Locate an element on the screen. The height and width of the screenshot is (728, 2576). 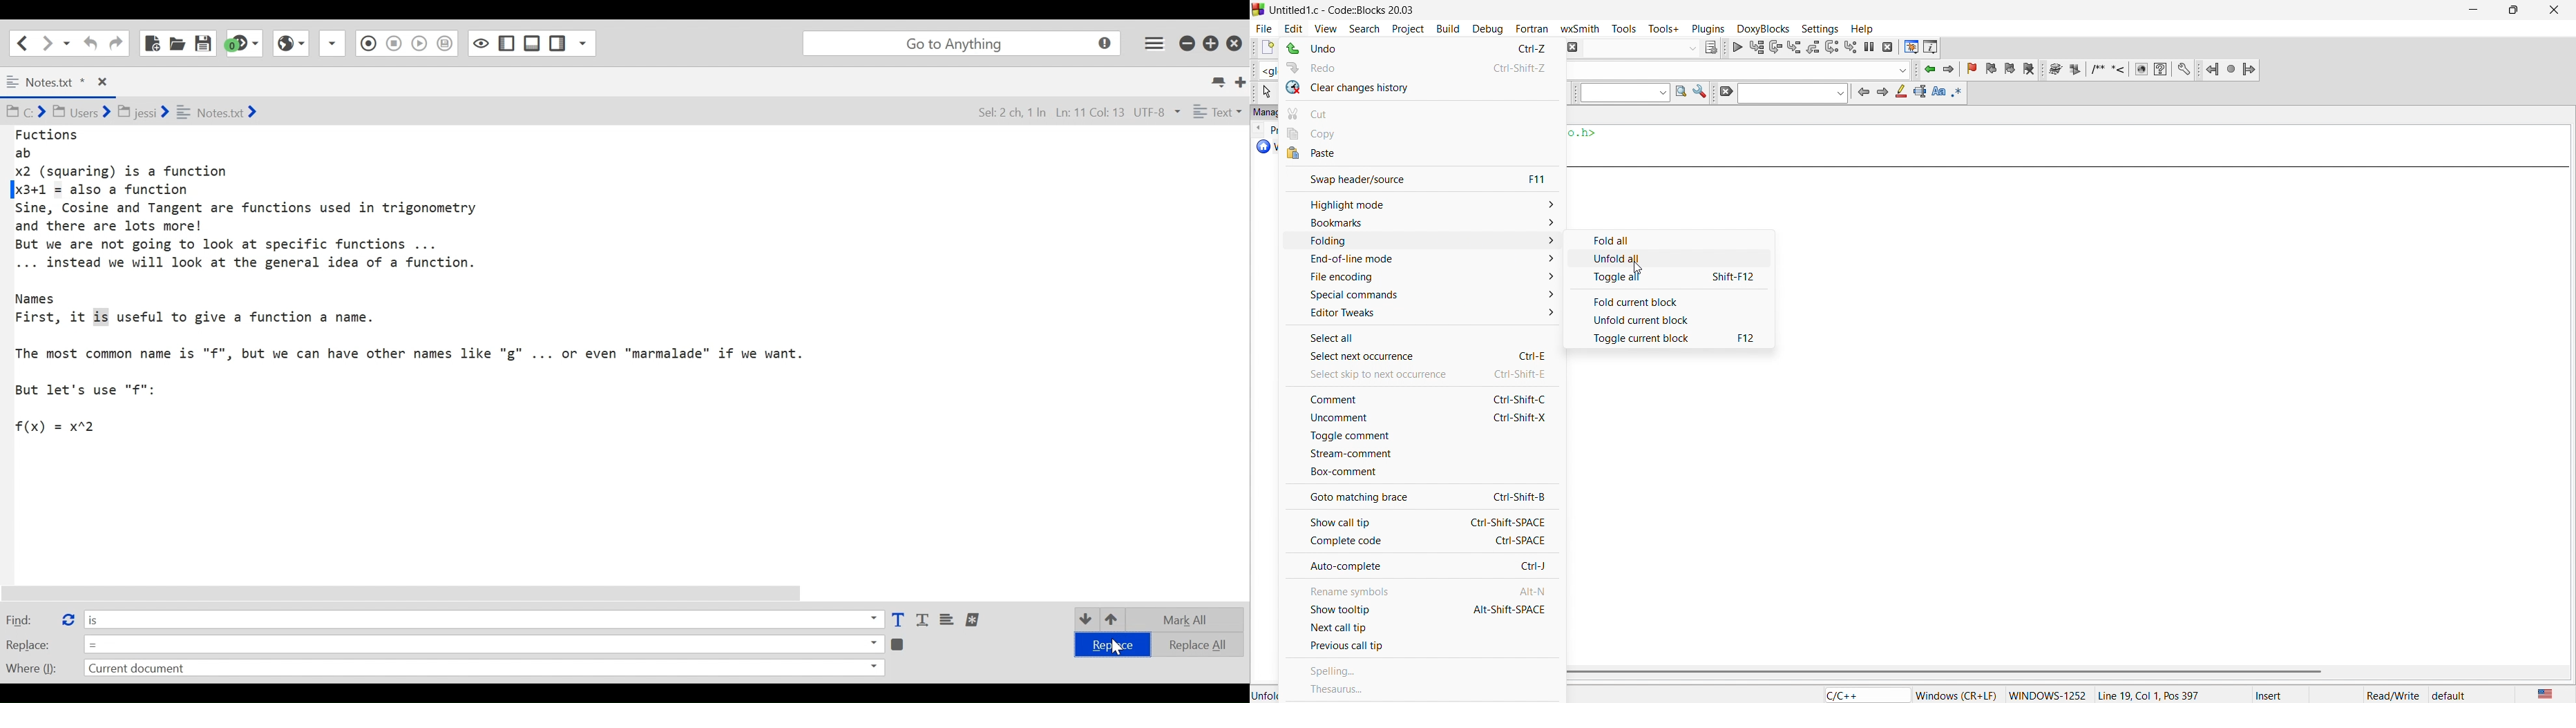
goto matching brace is located at coordinates (1419, 496).